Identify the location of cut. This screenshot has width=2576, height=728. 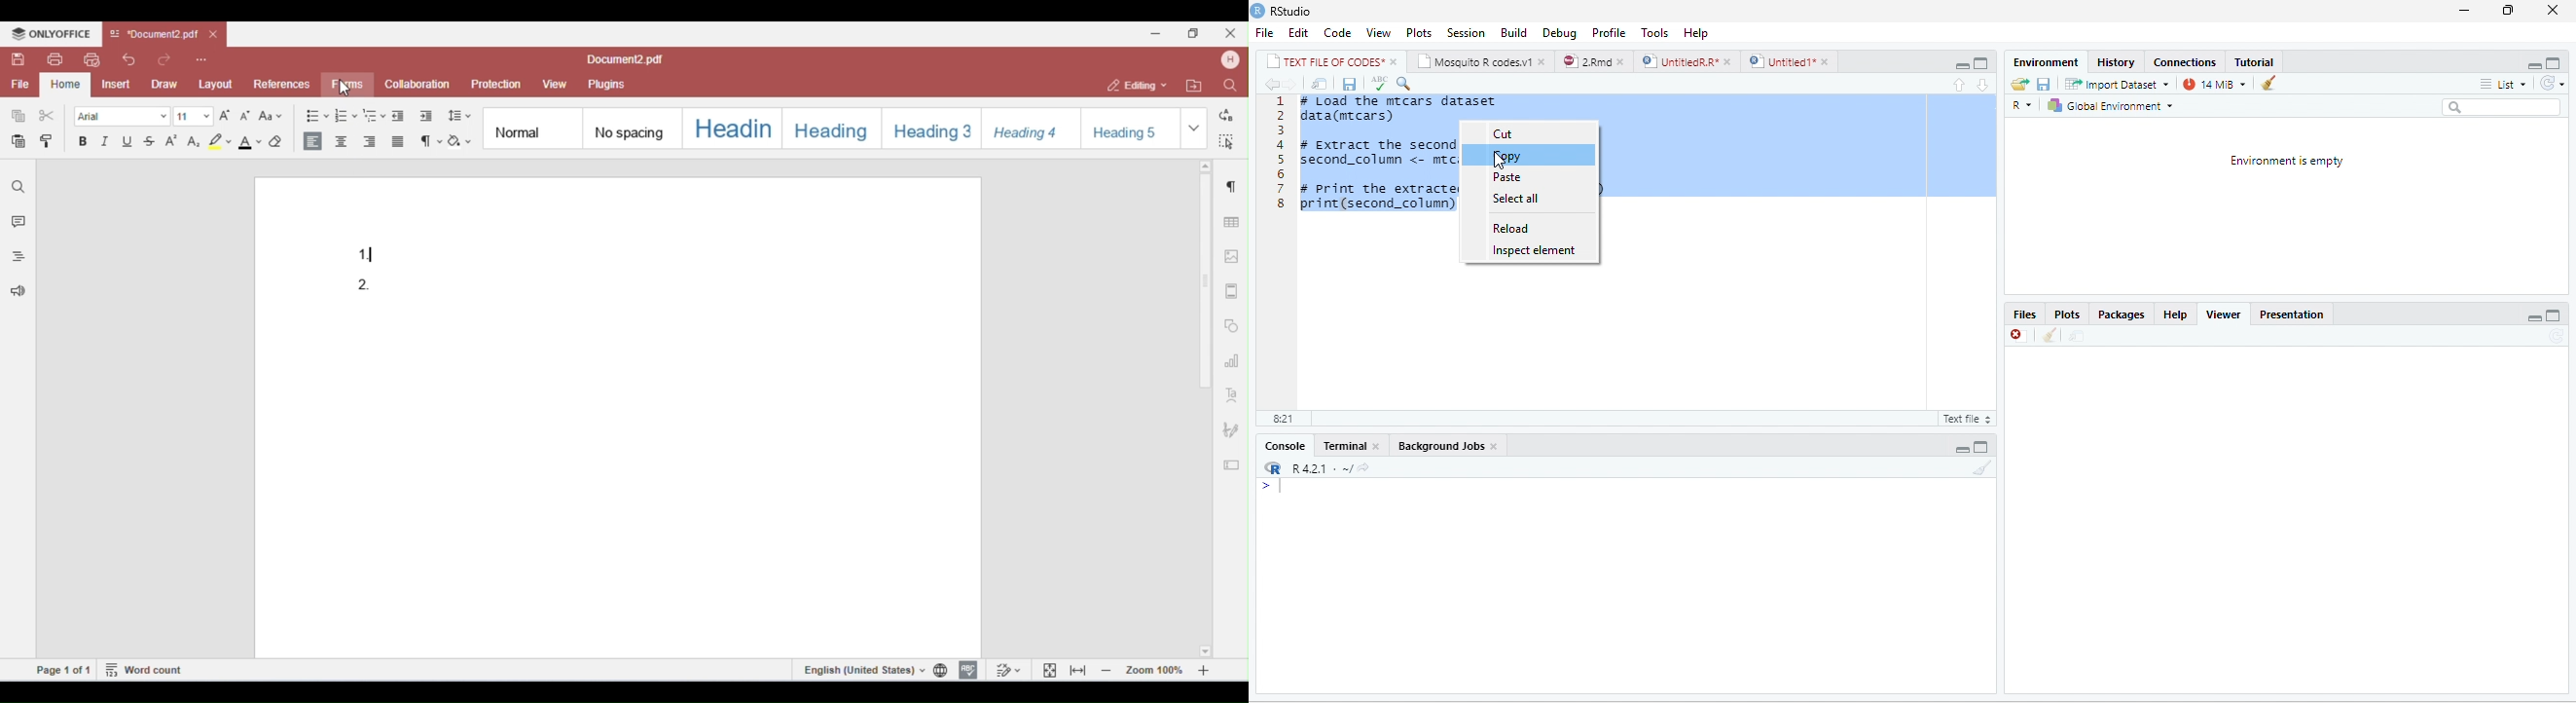
(1503, 133).